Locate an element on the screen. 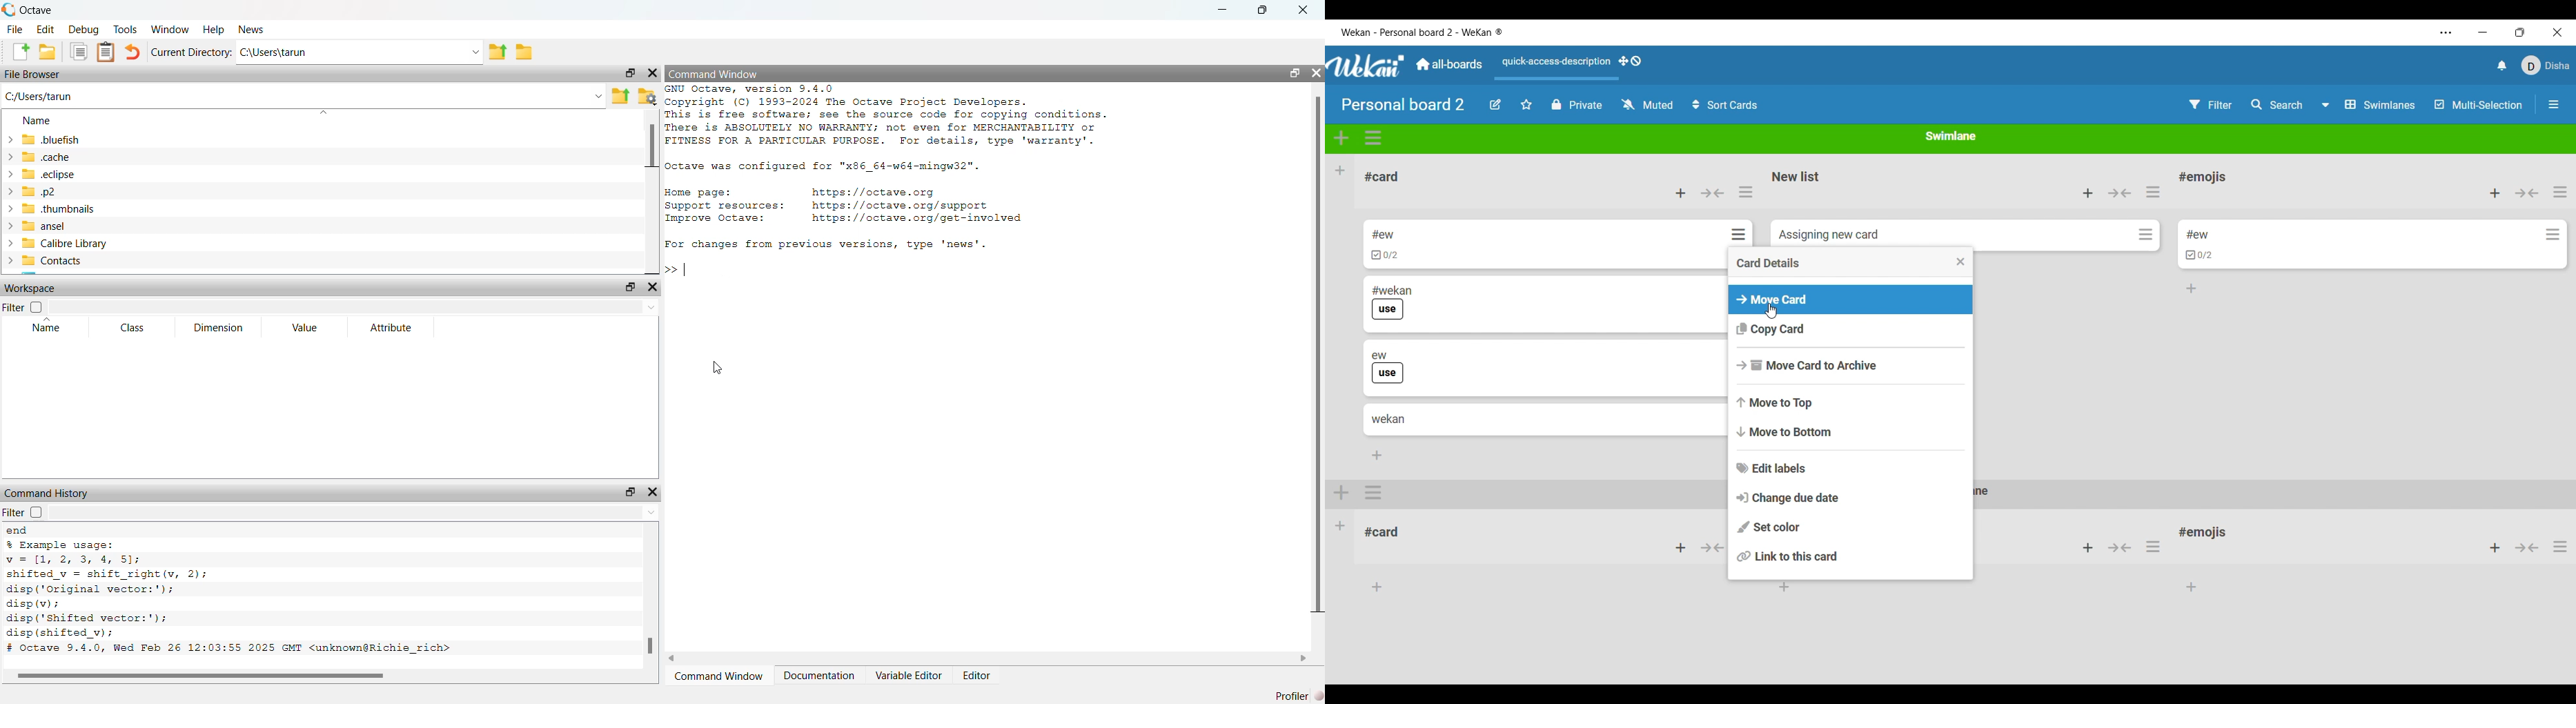 Image resolution: width=2576 pixels, height=728 pixels. List actions is located at coordinates (1746, 192).